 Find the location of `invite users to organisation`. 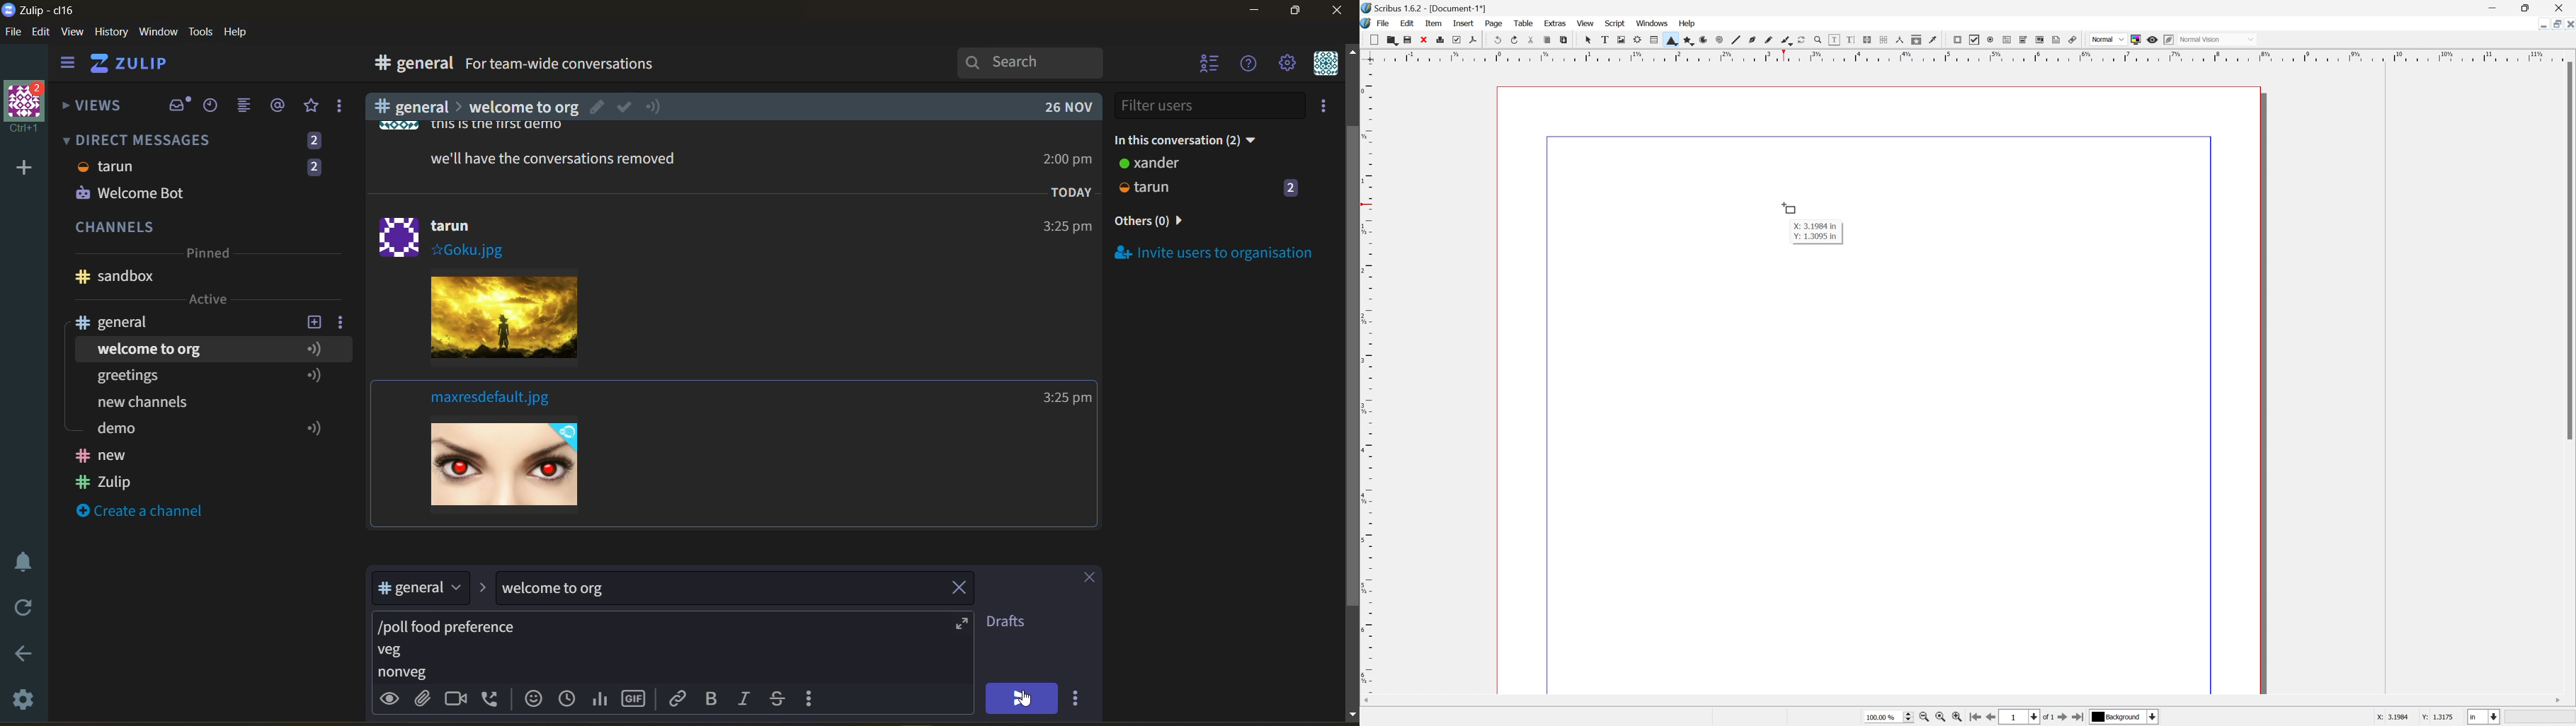

invite users to organisation is located at coordinates (1215, 252).